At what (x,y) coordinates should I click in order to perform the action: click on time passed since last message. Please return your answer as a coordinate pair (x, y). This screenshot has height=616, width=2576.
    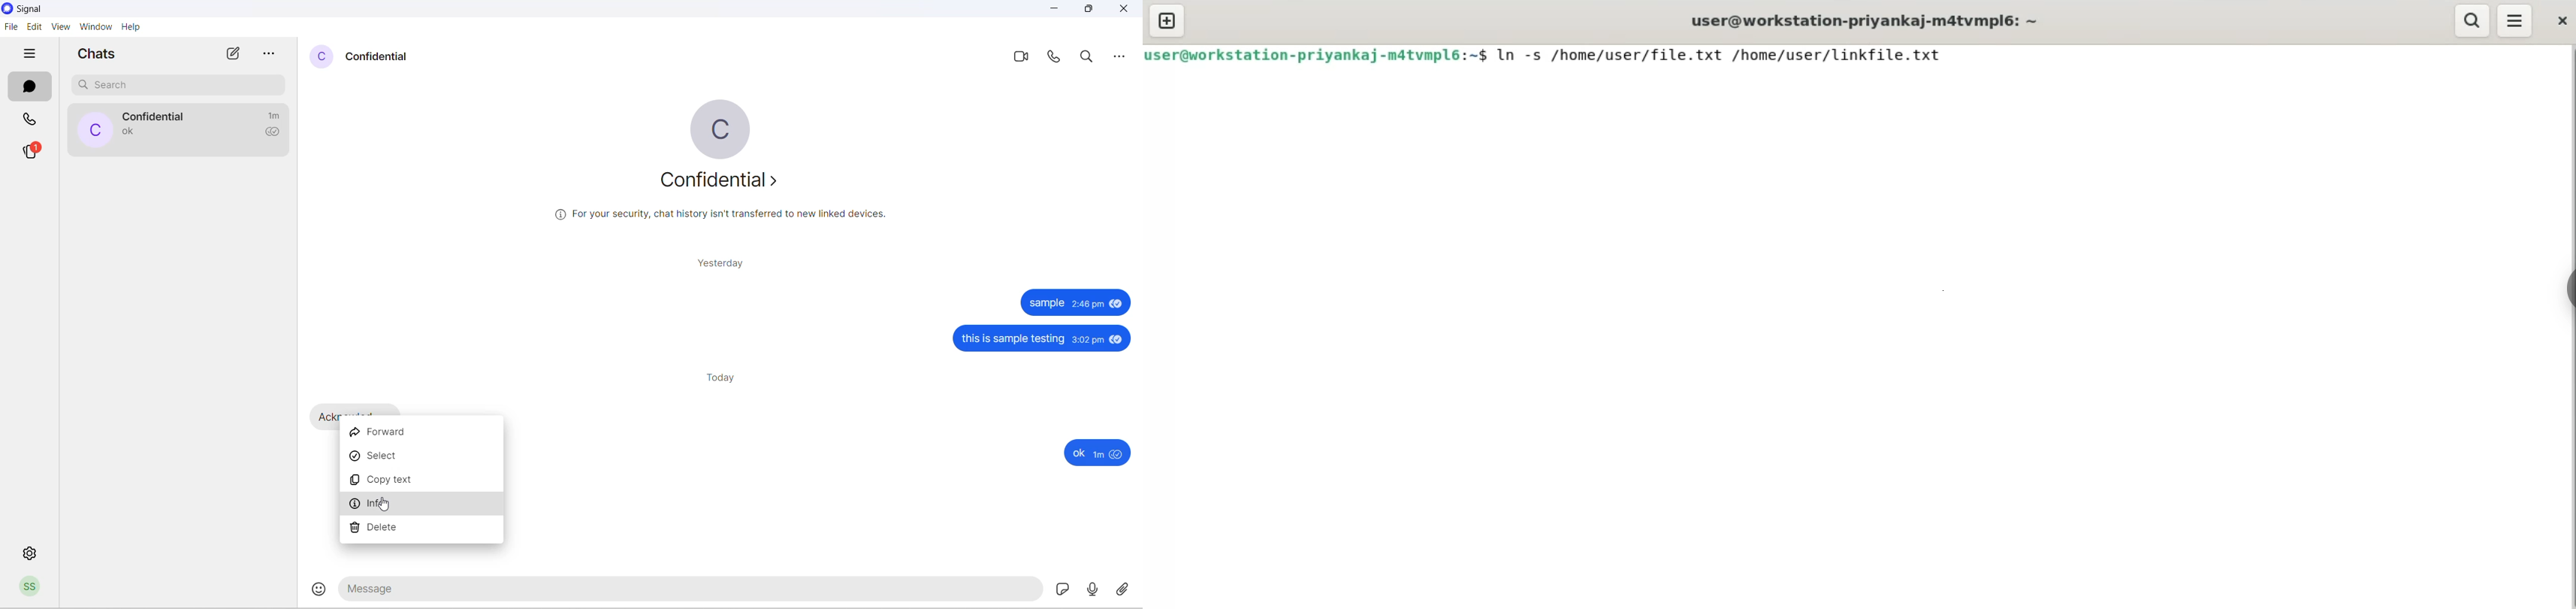
    Looking at the image, I should click on (274, 115).